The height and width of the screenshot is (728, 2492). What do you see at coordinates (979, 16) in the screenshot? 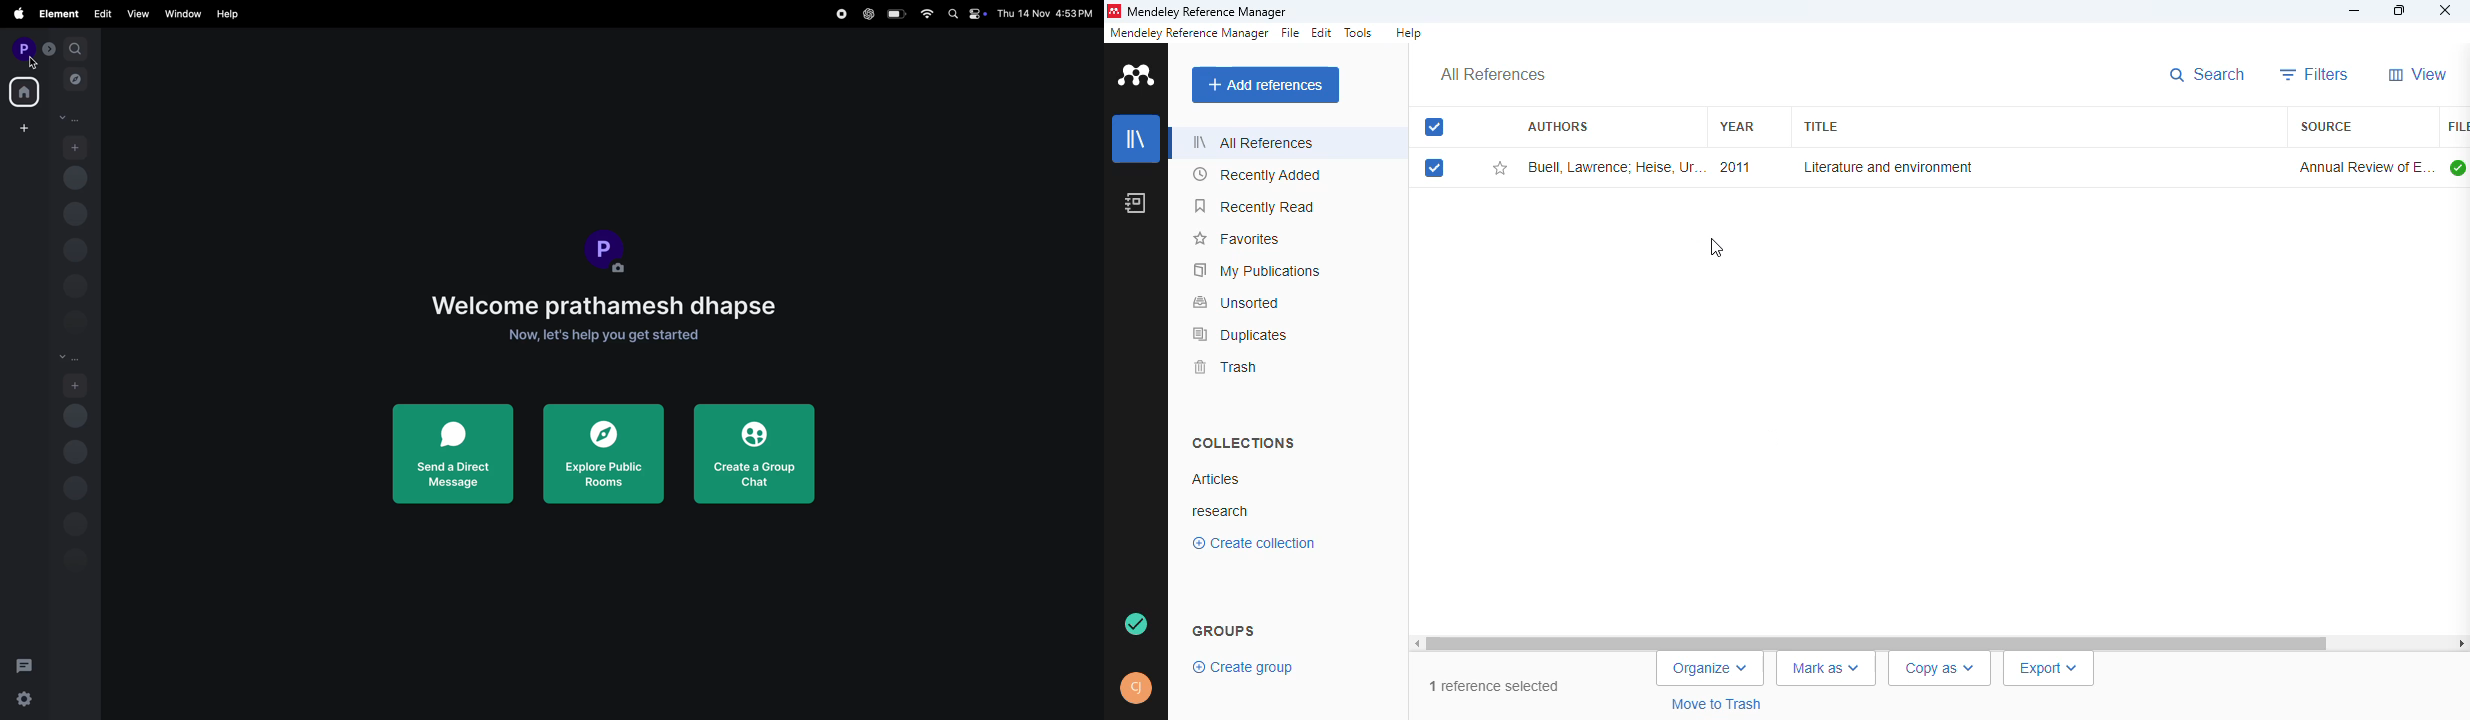
I see `apple widgets` at bounding box center [979, 16].